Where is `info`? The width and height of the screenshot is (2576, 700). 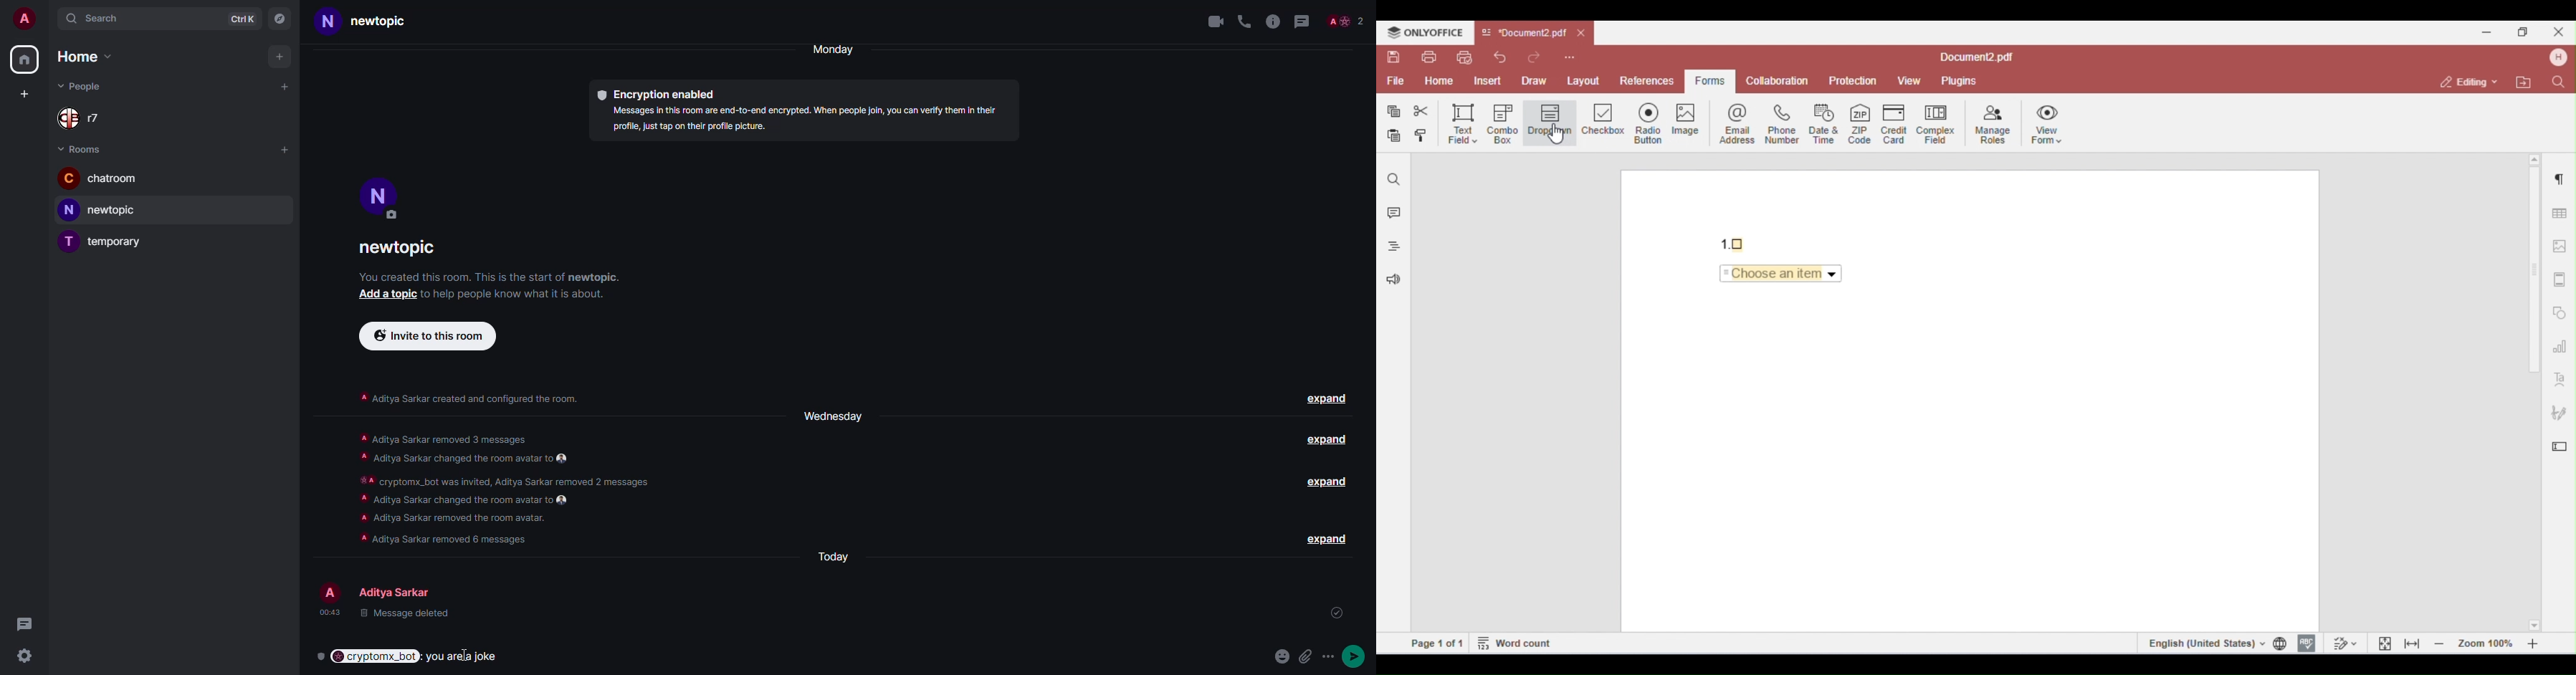 info is located at coordinates (509, 293).